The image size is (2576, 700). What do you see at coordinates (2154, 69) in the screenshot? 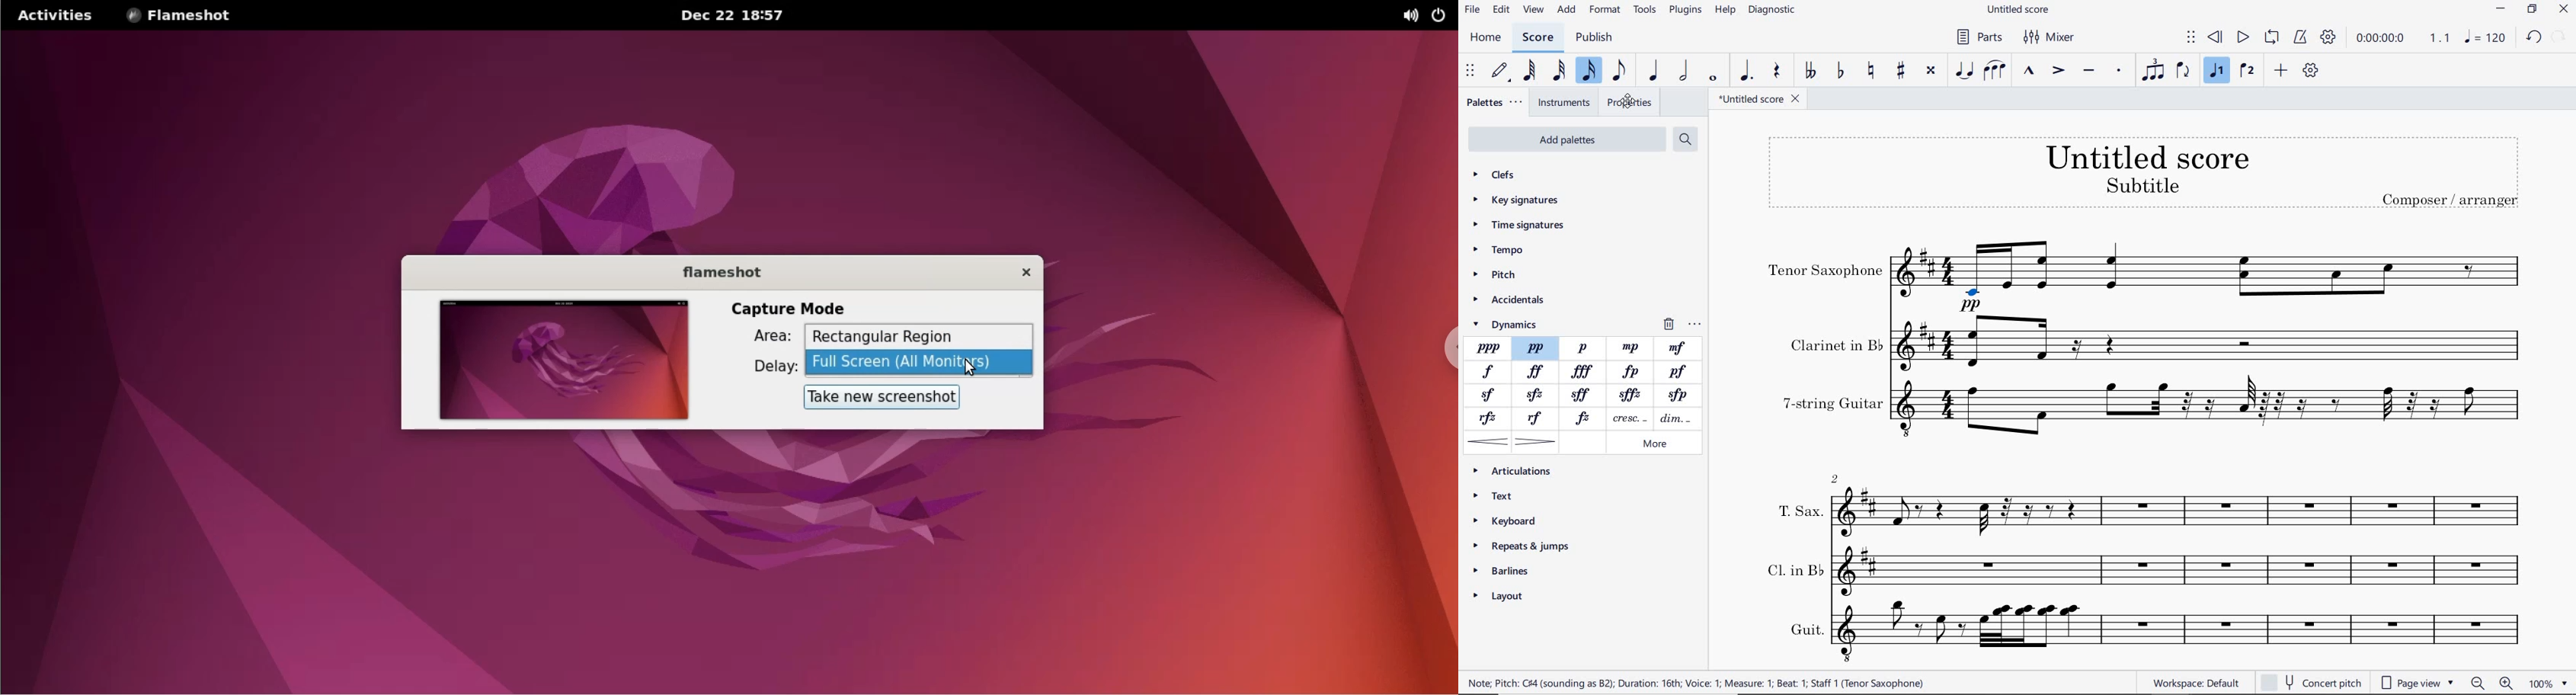
I see `TUPLET` at bounding box center [2154, 69].